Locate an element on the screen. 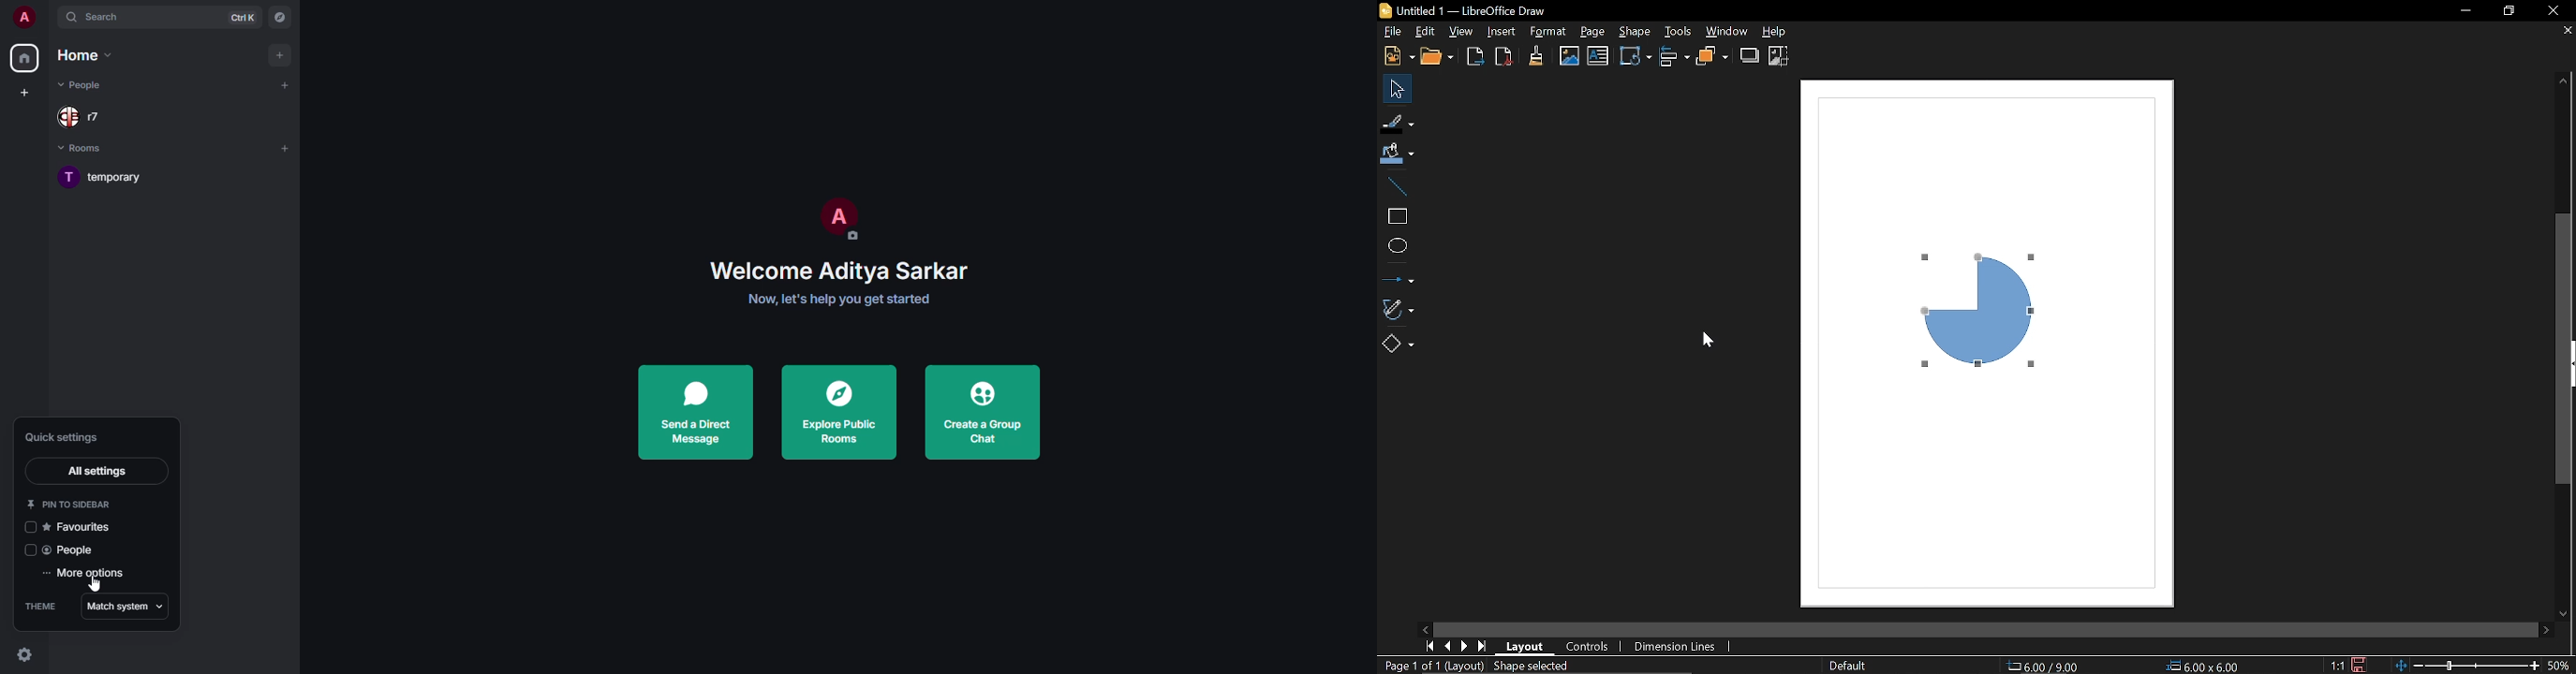 The height and width of the screenshot is (700, 2576). Select is located at coordinates (1394, 87).